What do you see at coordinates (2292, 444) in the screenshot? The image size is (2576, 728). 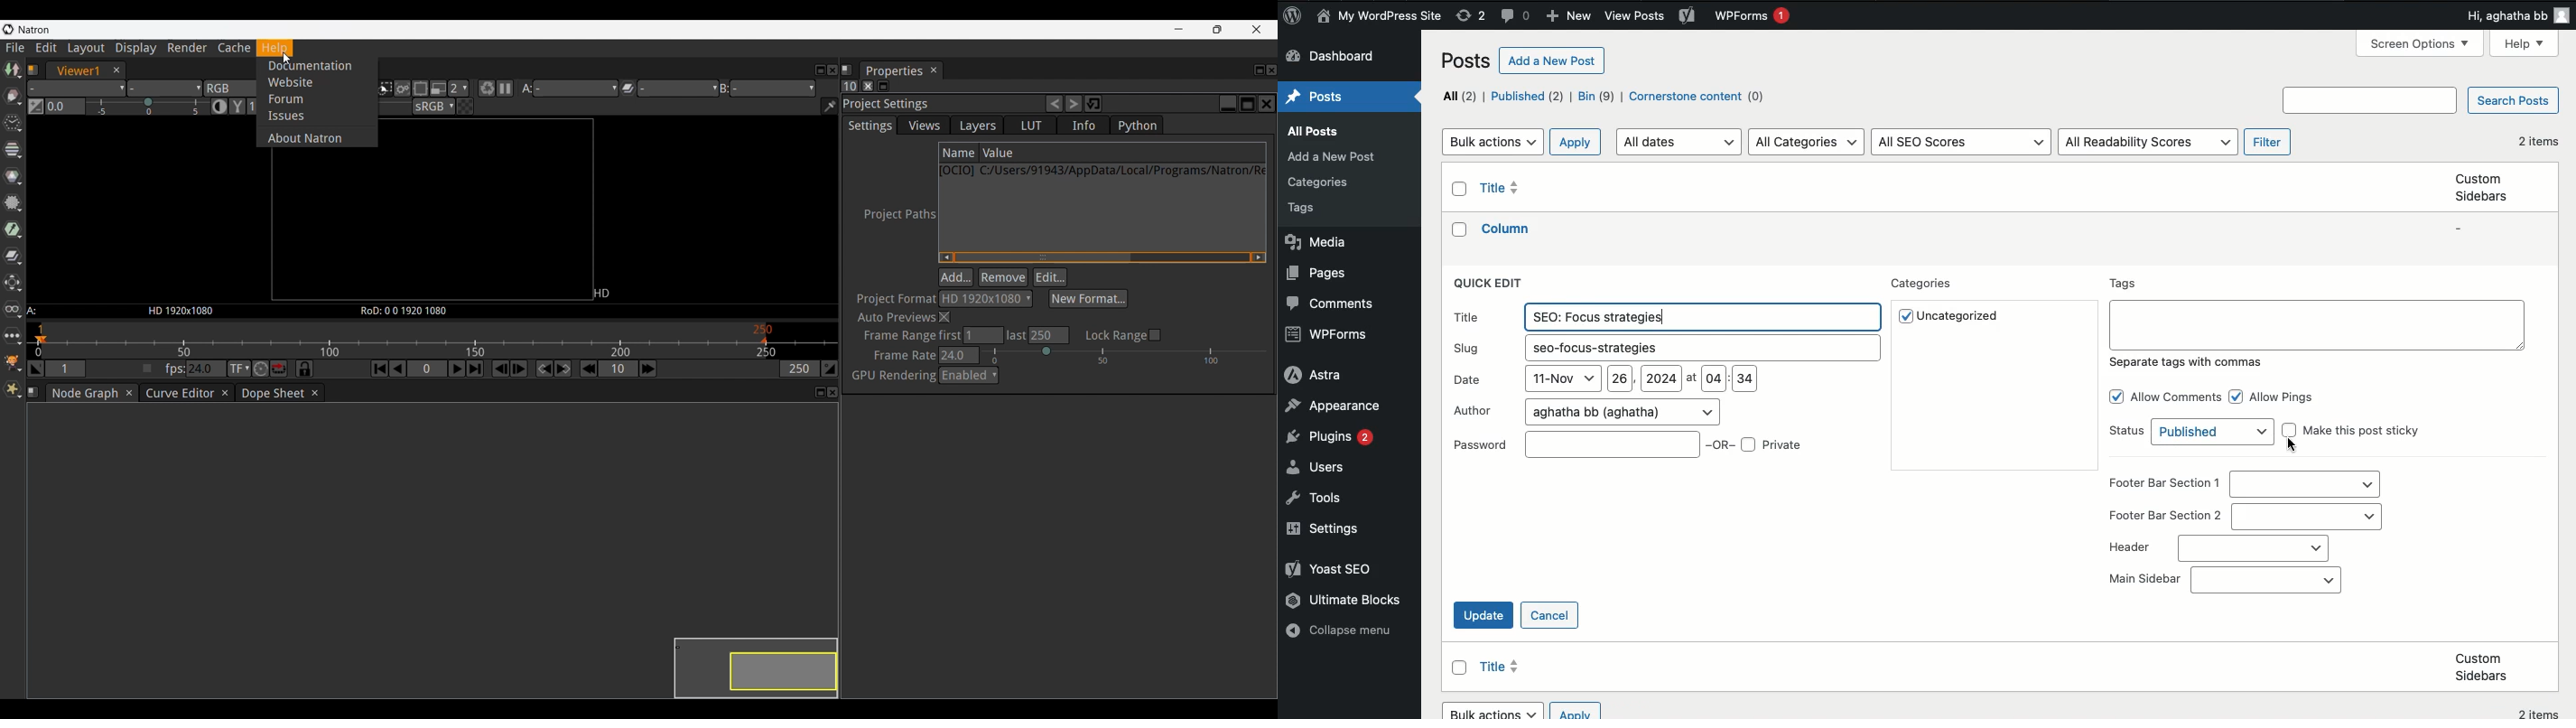 I see `cursor` at bounding box center [2292, 444].